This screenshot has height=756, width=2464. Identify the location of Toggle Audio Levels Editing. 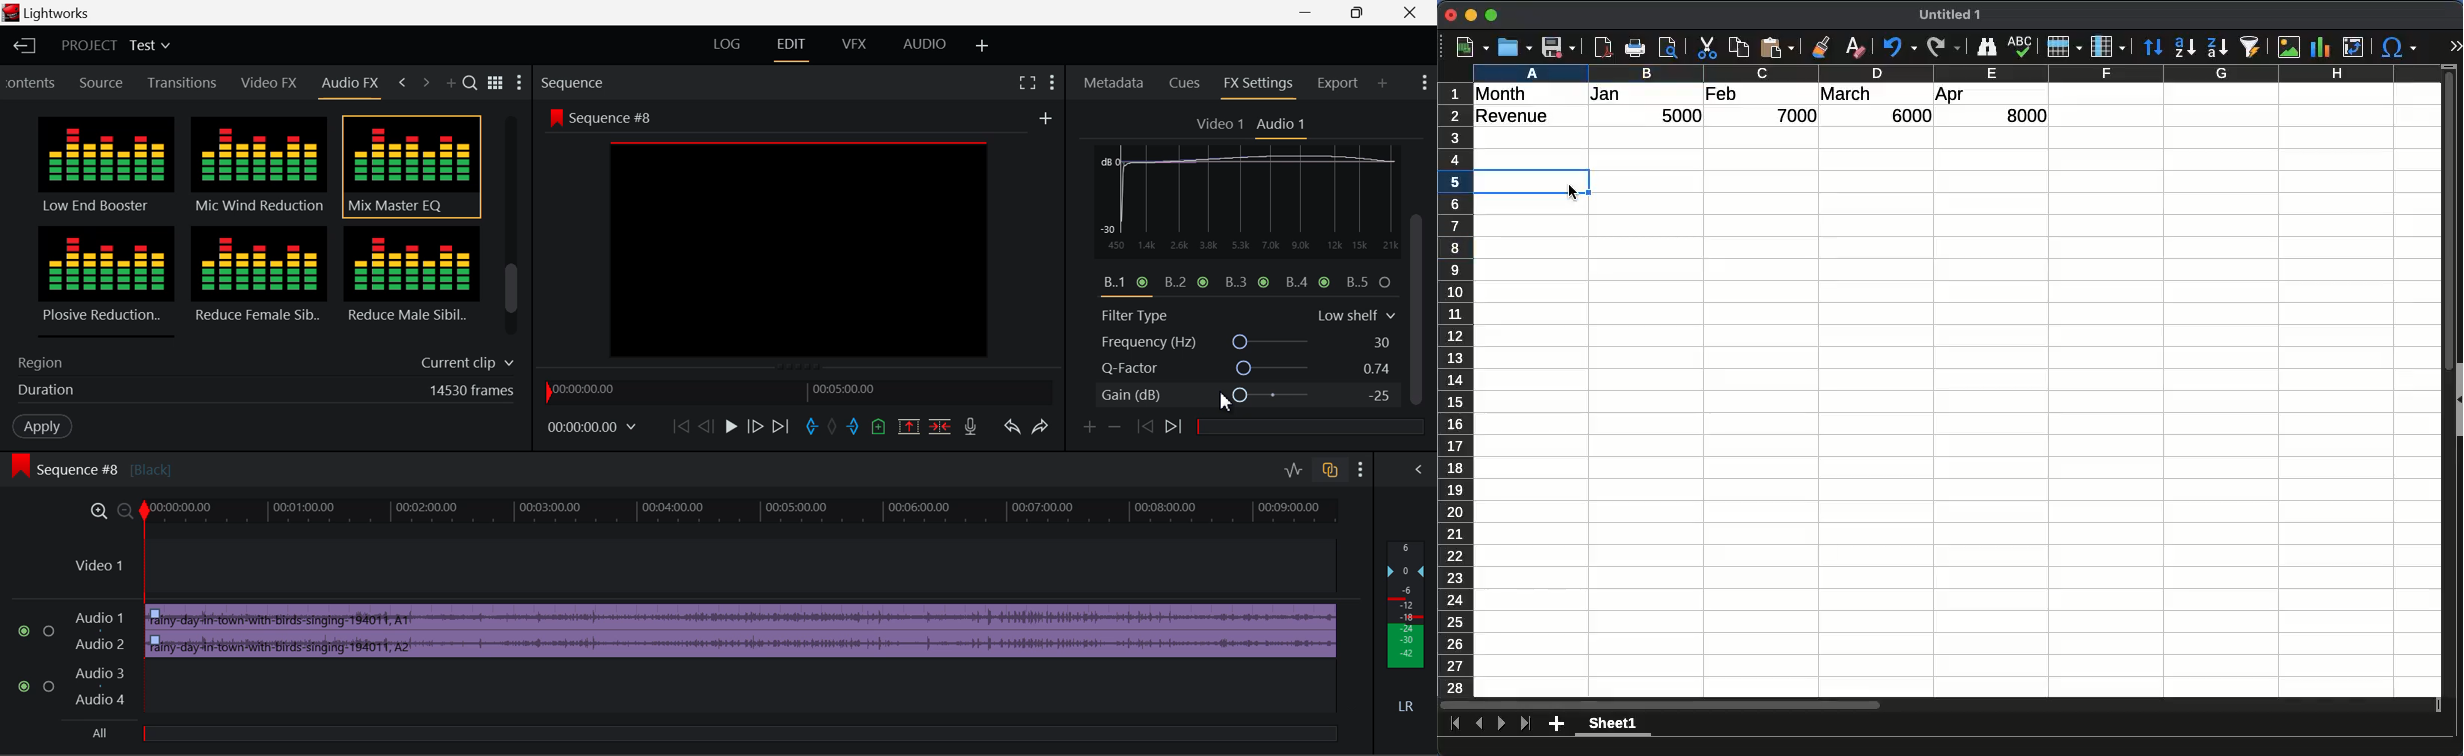
(1295, 471).